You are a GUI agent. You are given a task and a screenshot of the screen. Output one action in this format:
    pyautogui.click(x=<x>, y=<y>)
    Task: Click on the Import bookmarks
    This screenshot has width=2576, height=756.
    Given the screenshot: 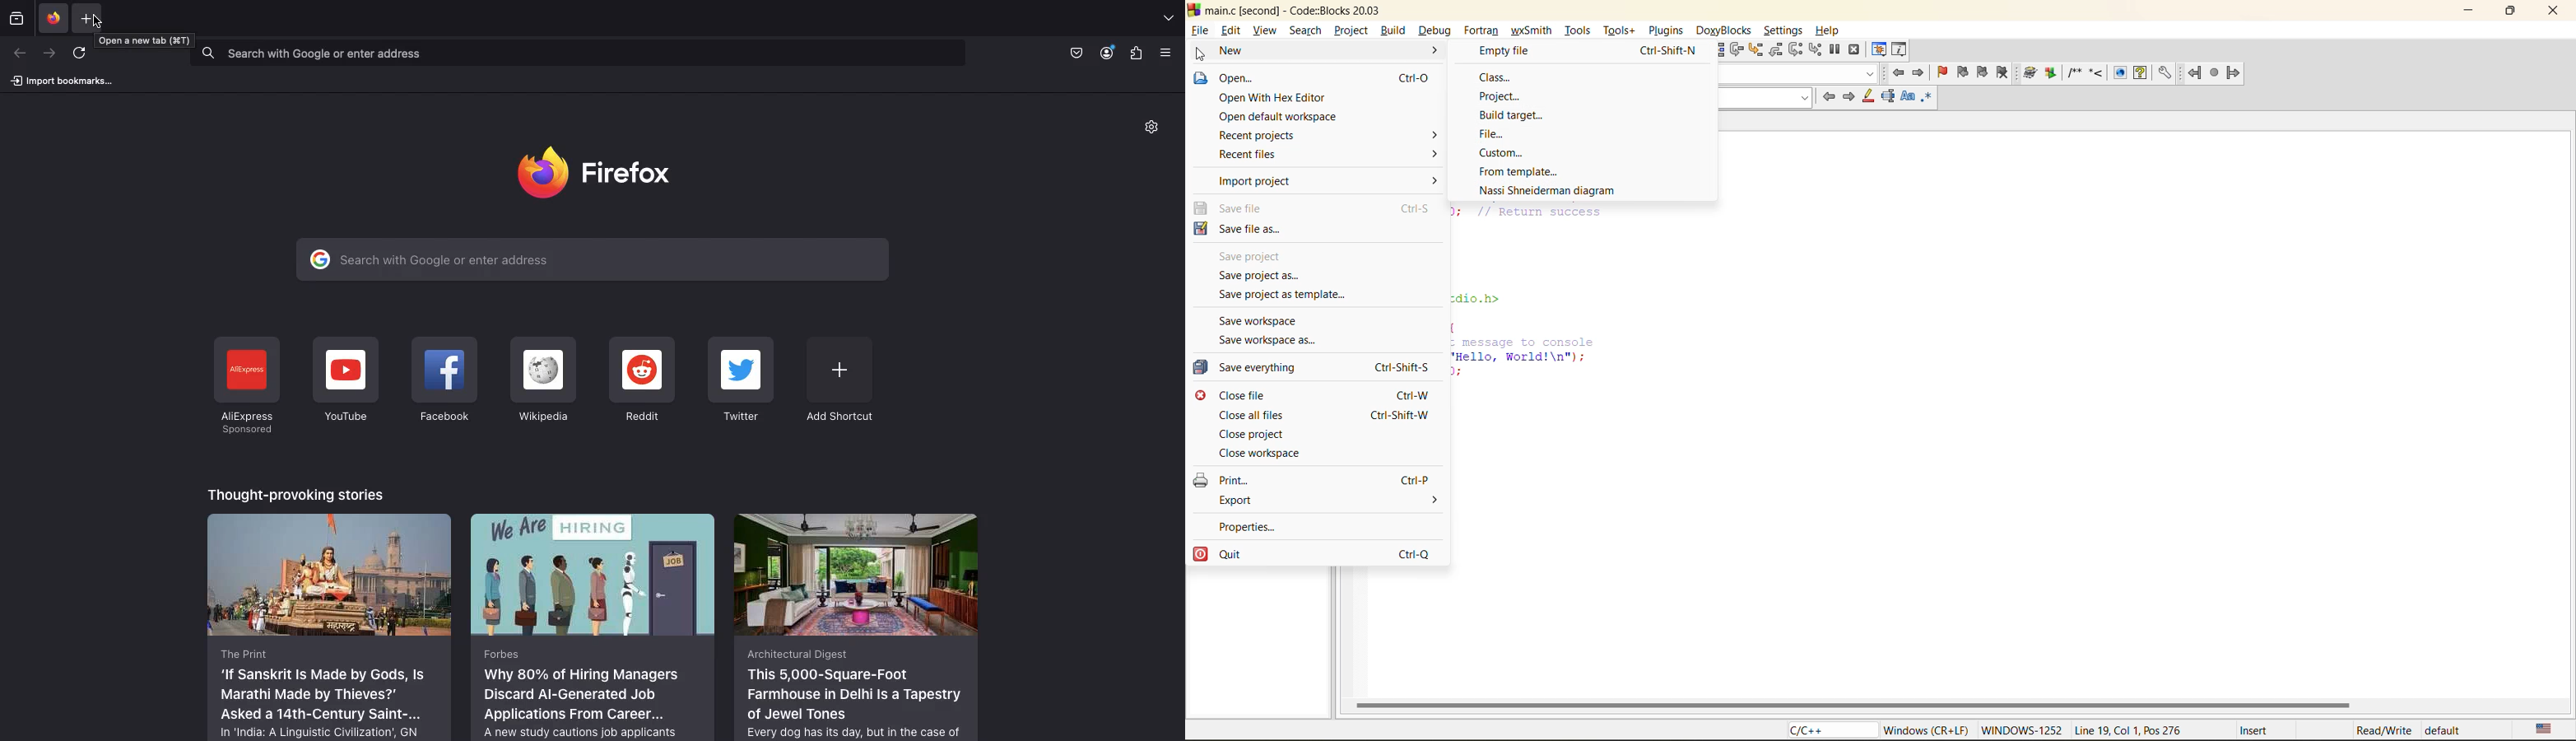 What is the action you would take?
    pyautogui.click(x=61, y=80)
    